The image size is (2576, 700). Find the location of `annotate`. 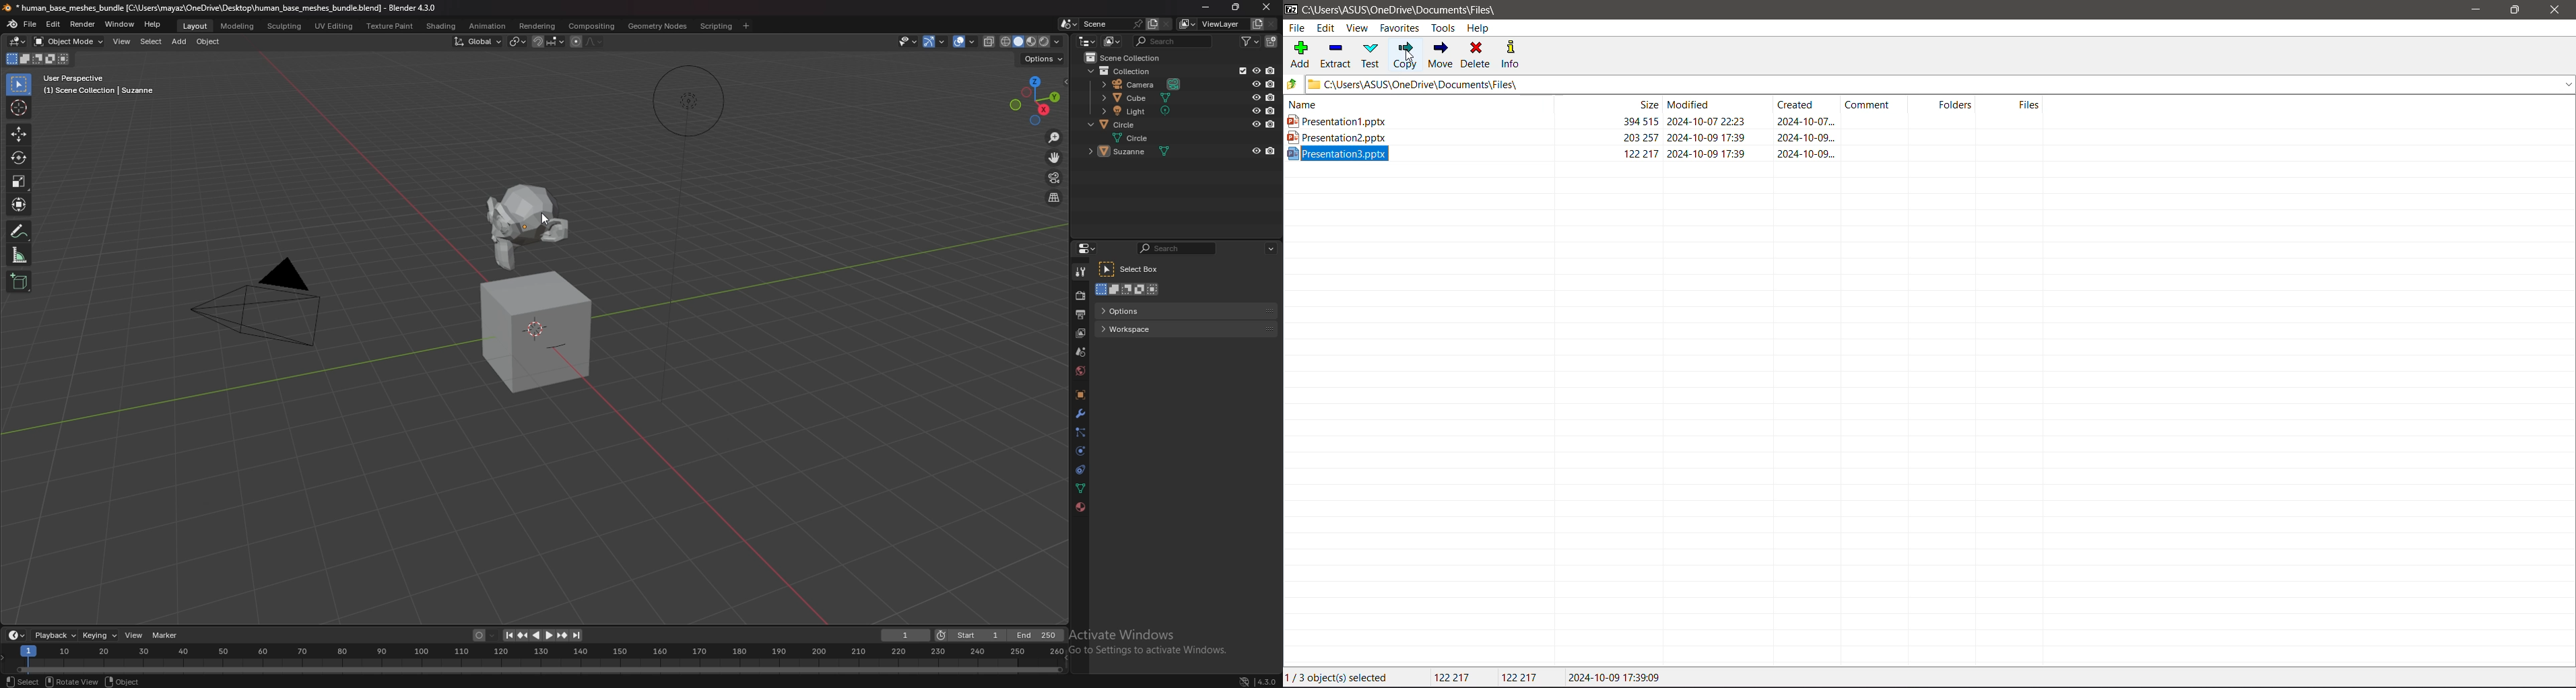

annotate is located at coordinates (21, 231).